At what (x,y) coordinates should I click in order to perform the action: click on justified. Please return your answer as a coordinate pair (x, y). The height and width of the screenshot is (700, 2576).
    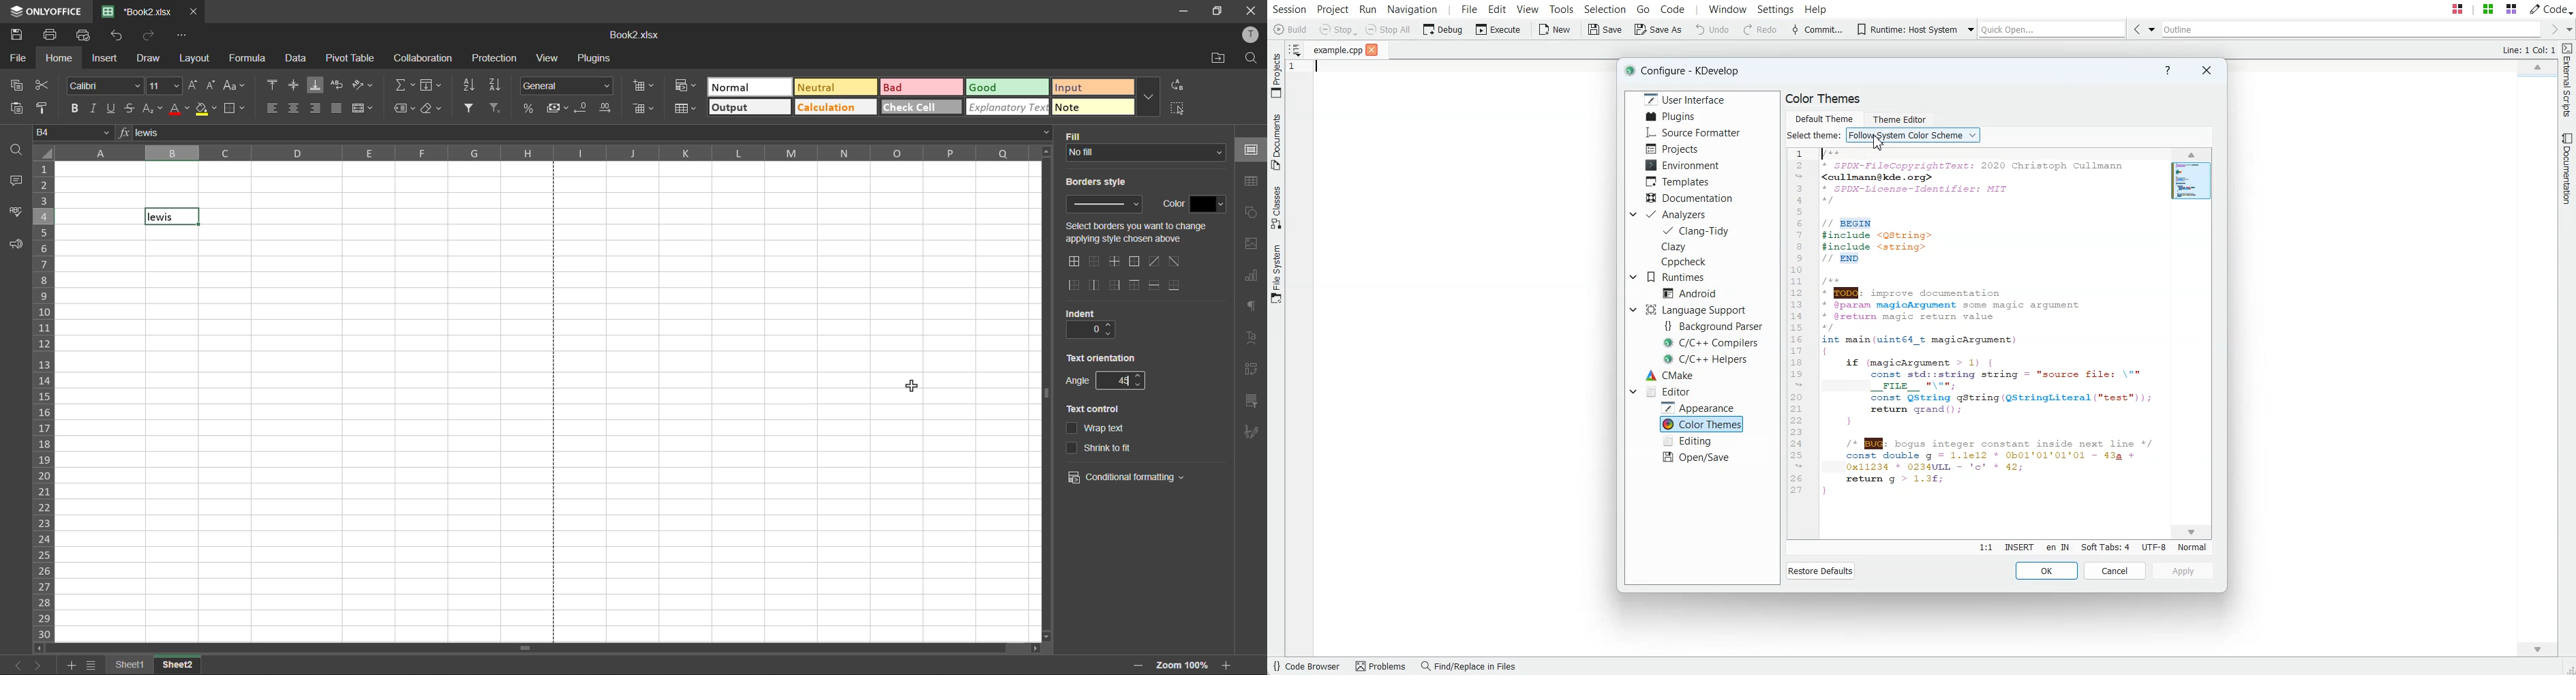
    Looking at the image, I should click on (336, 108).